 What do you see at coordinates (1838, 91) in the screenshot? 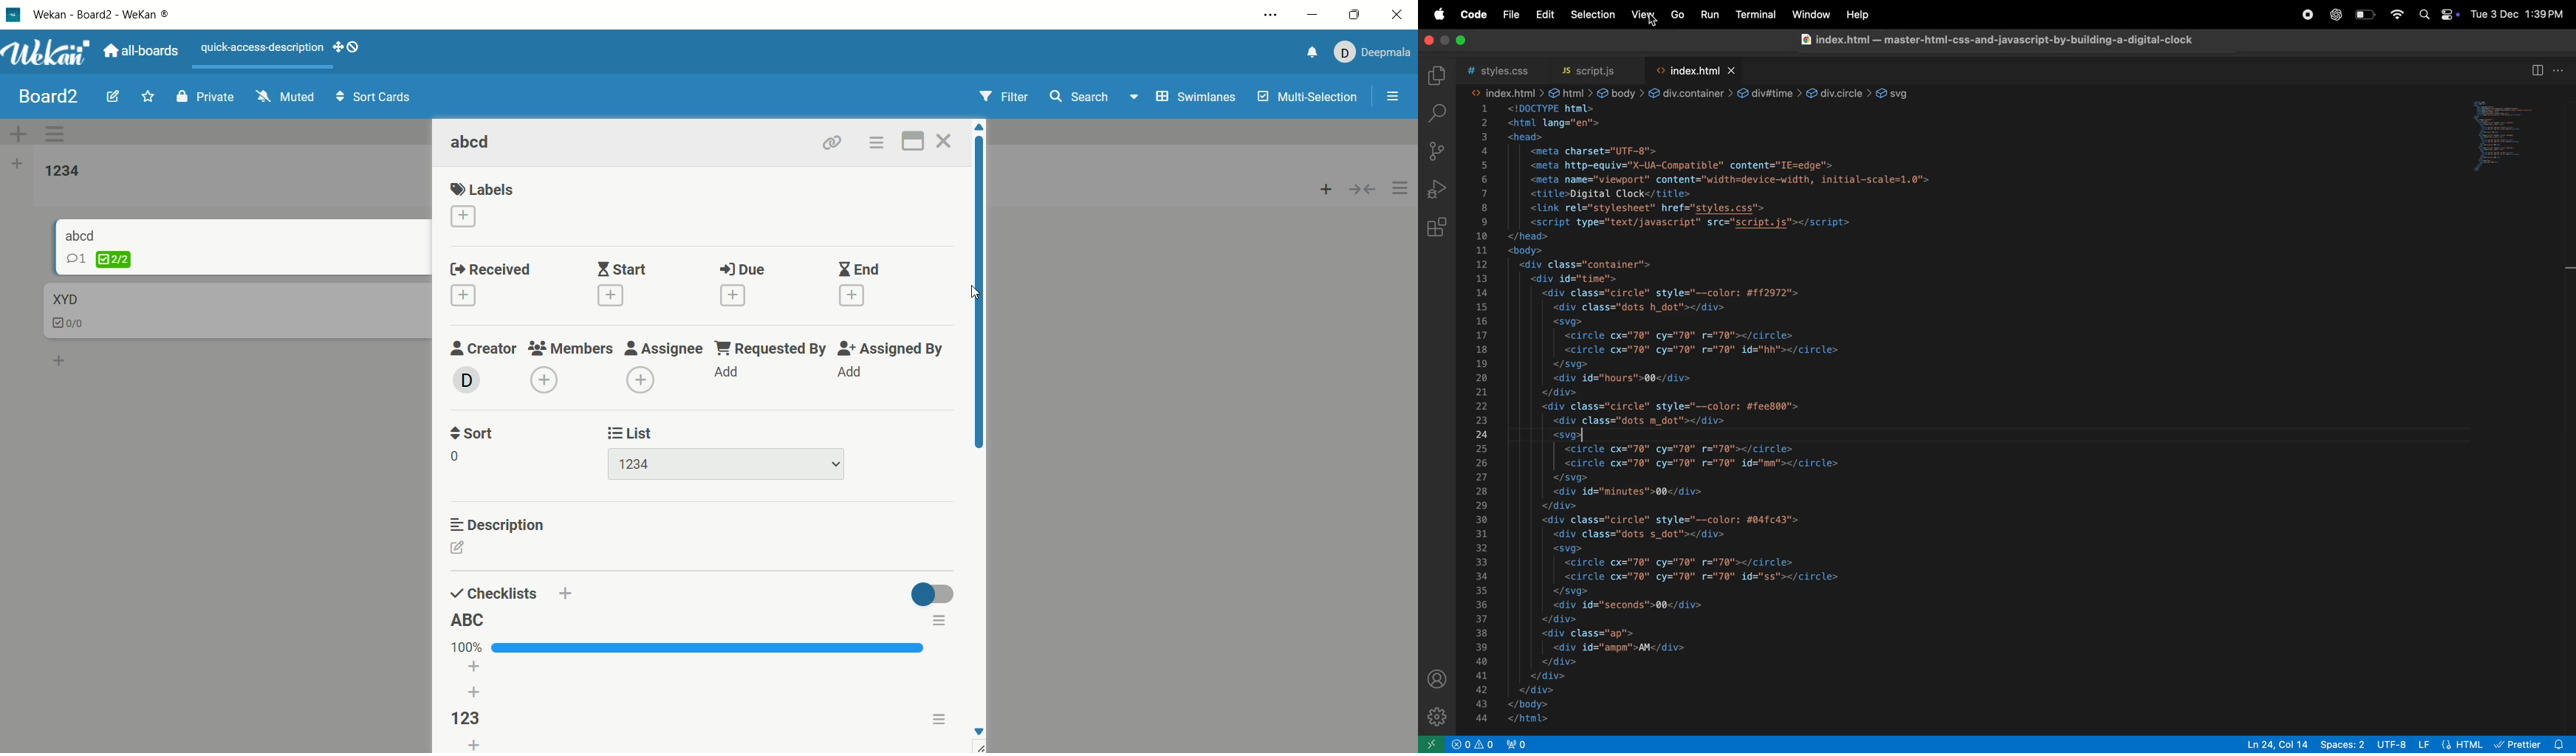
I see `div.circle` at bounding box center [1838, 91].